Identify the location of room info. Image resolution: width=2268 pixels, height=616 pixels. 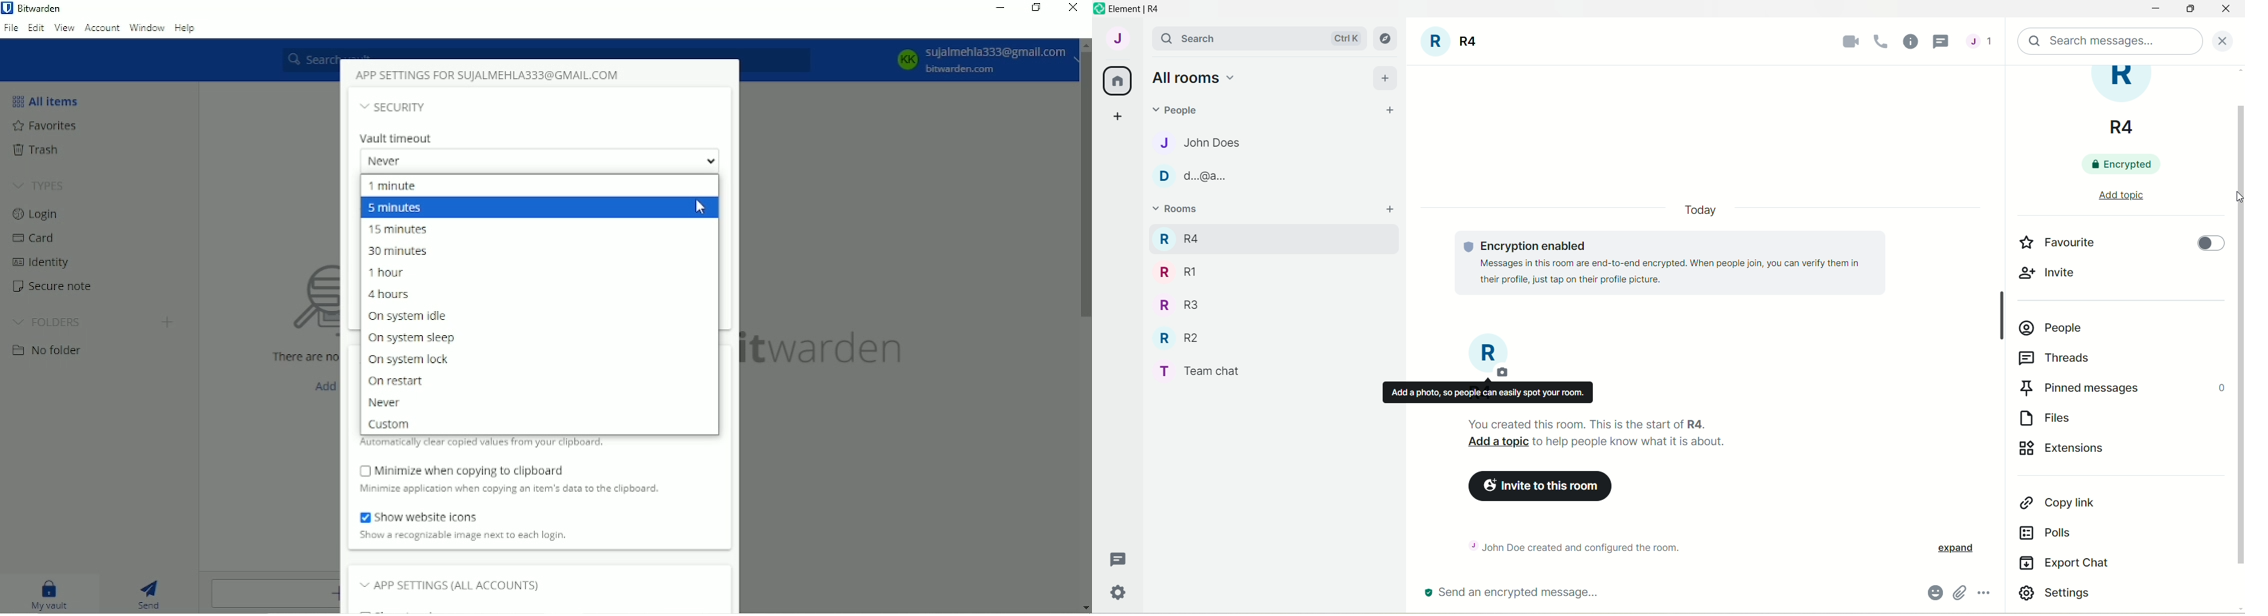
(1912, 40).